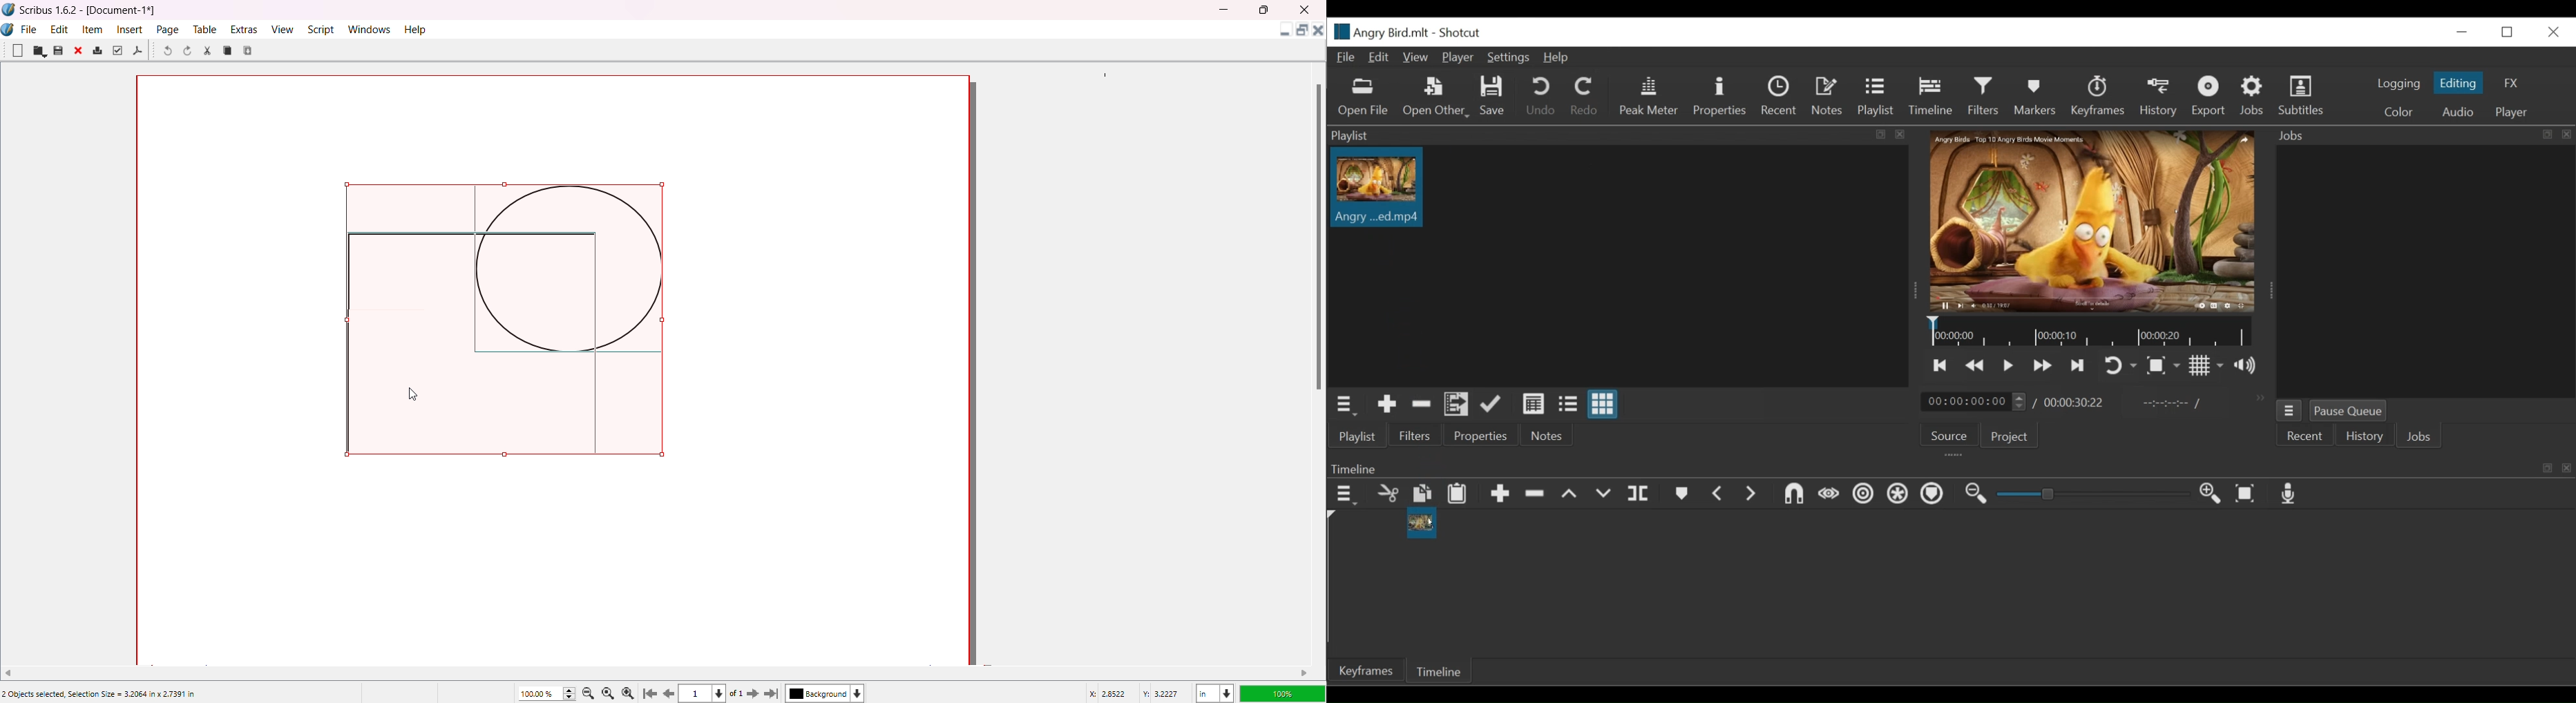 The width and height of the screenshot is (2576, 728). Describe the element at coordinates (281, 28) in the screenshot. I see `View` at that location.